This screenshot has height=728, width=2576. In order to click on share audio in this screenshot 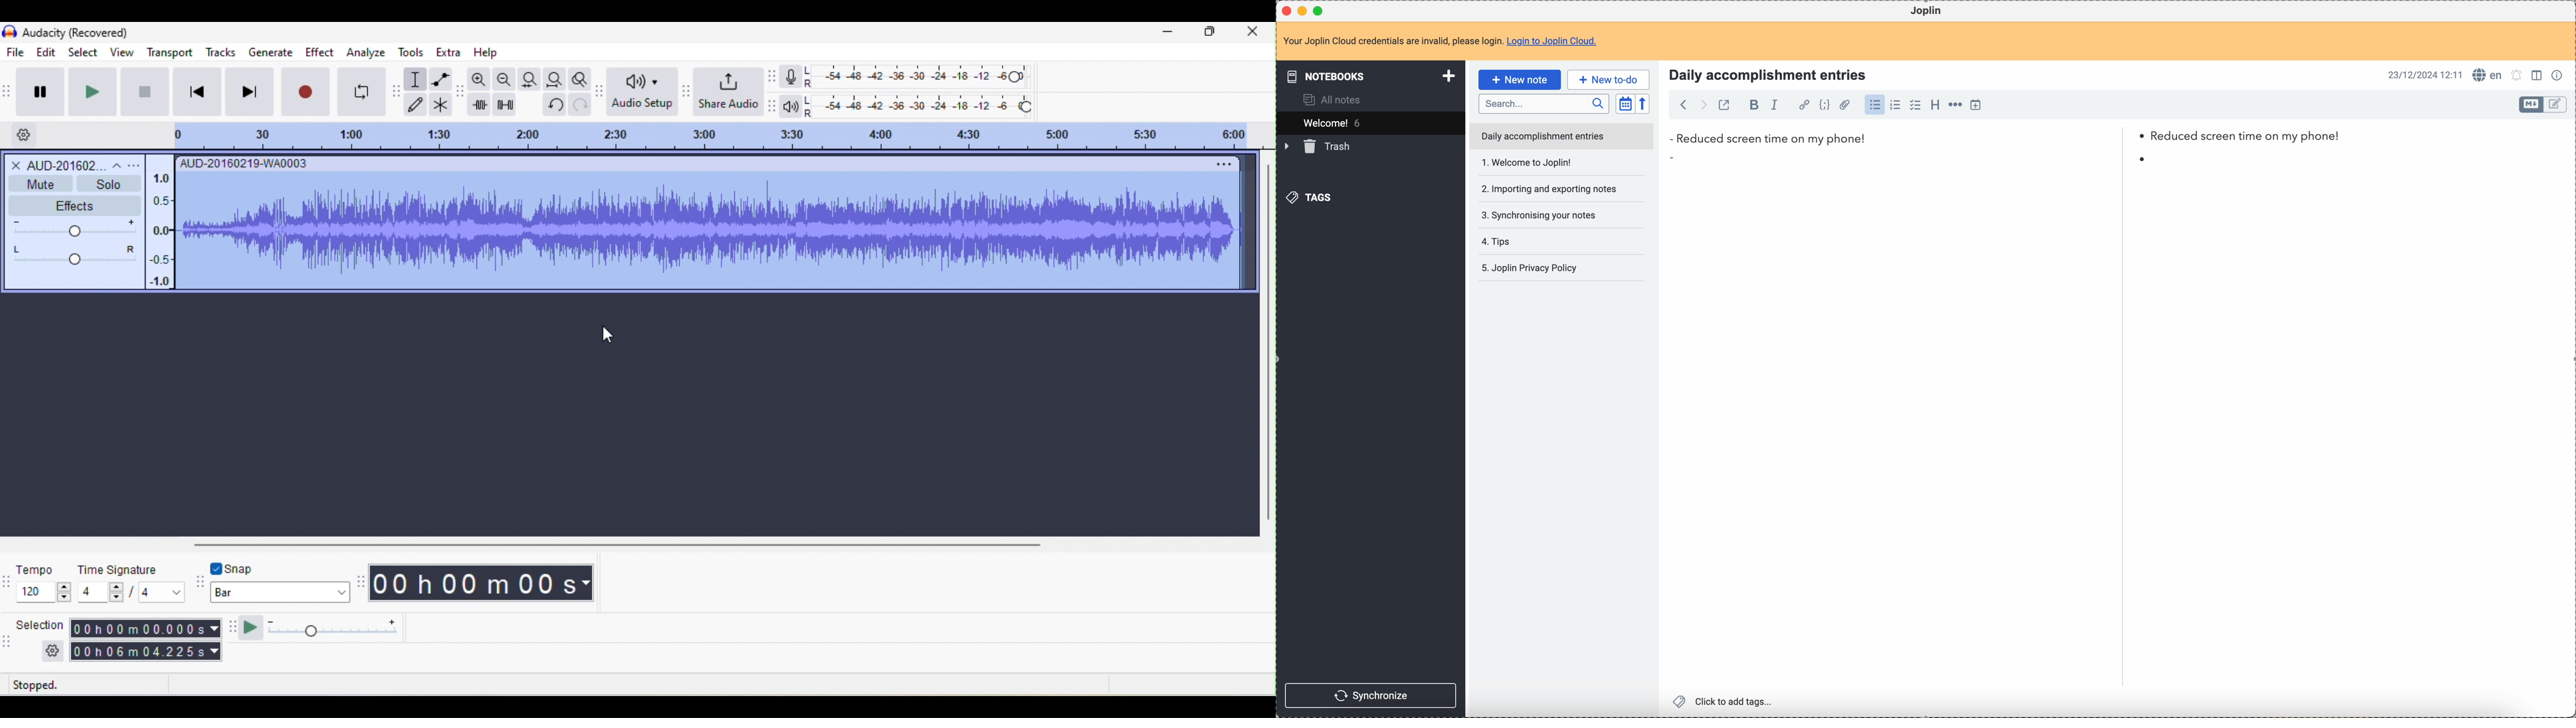, I will do `click(729, 90)`.